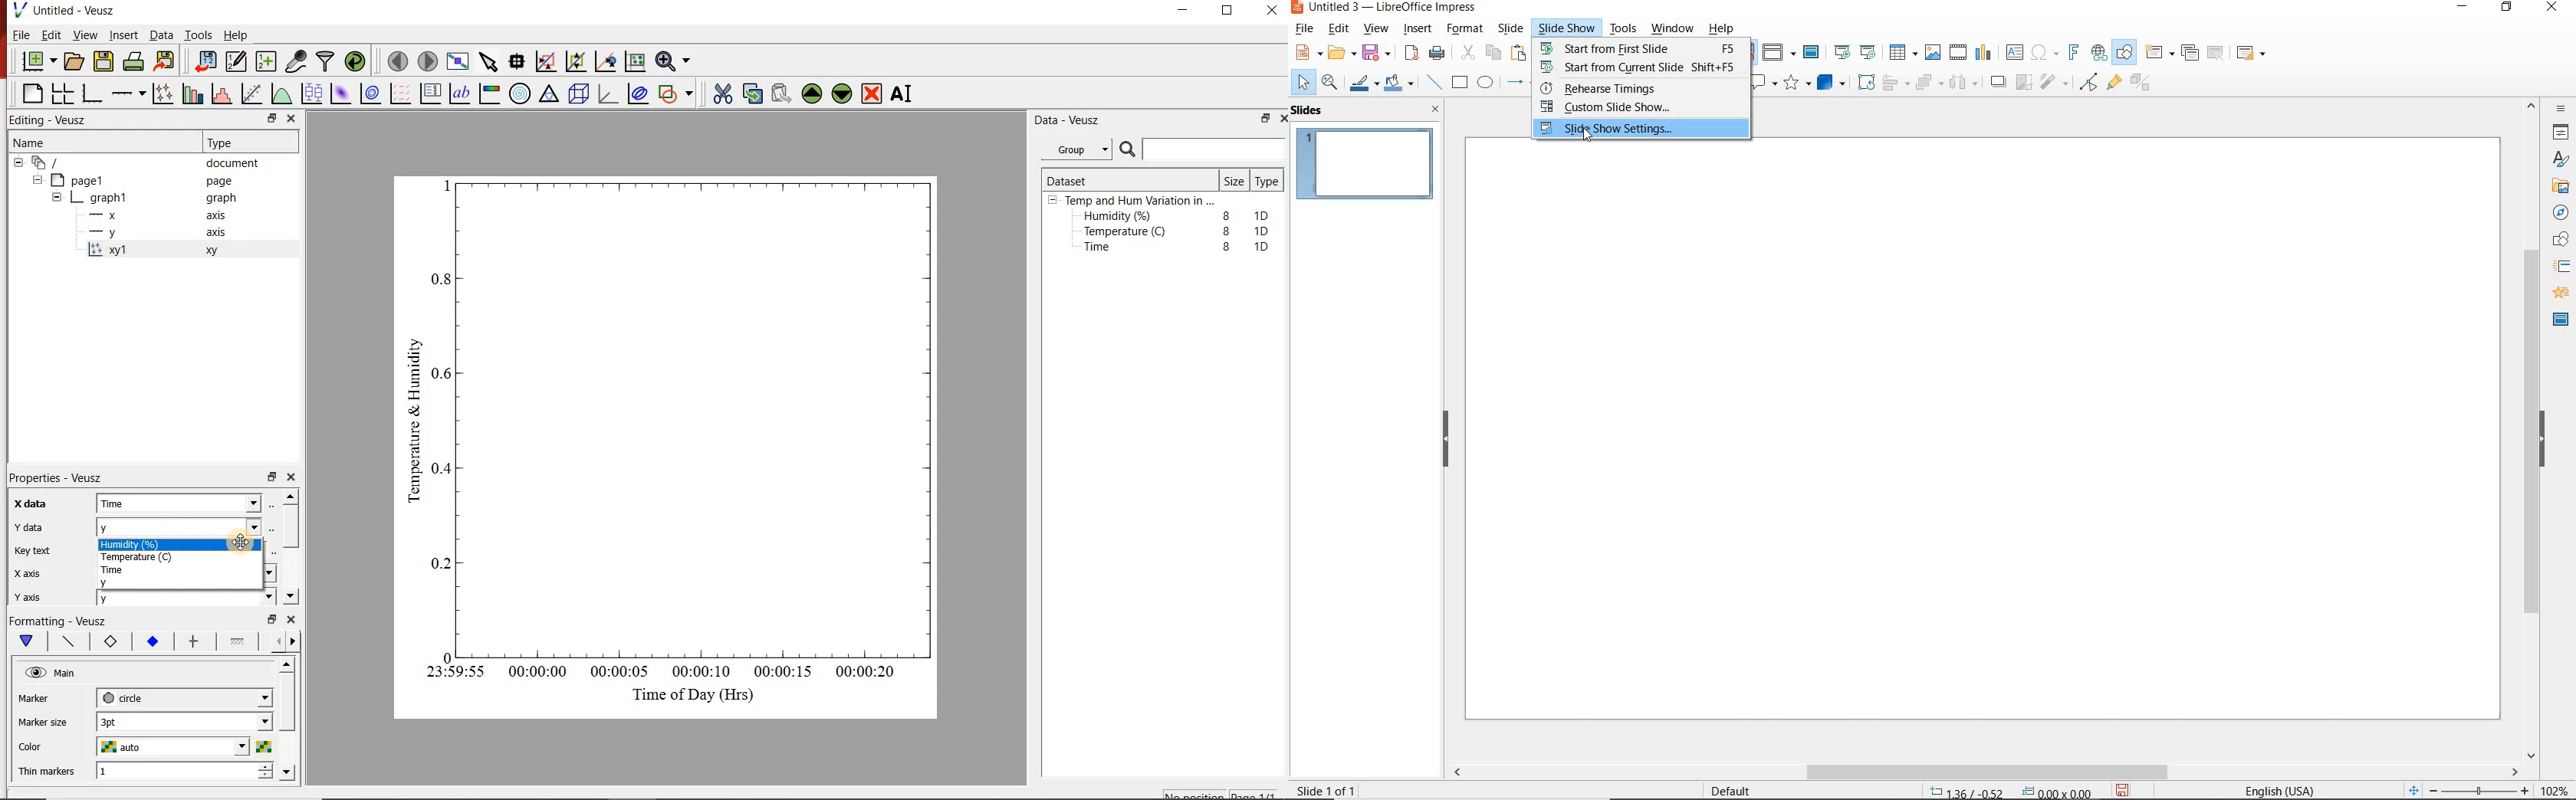  I want to click on maximize, so click(1235, 11).